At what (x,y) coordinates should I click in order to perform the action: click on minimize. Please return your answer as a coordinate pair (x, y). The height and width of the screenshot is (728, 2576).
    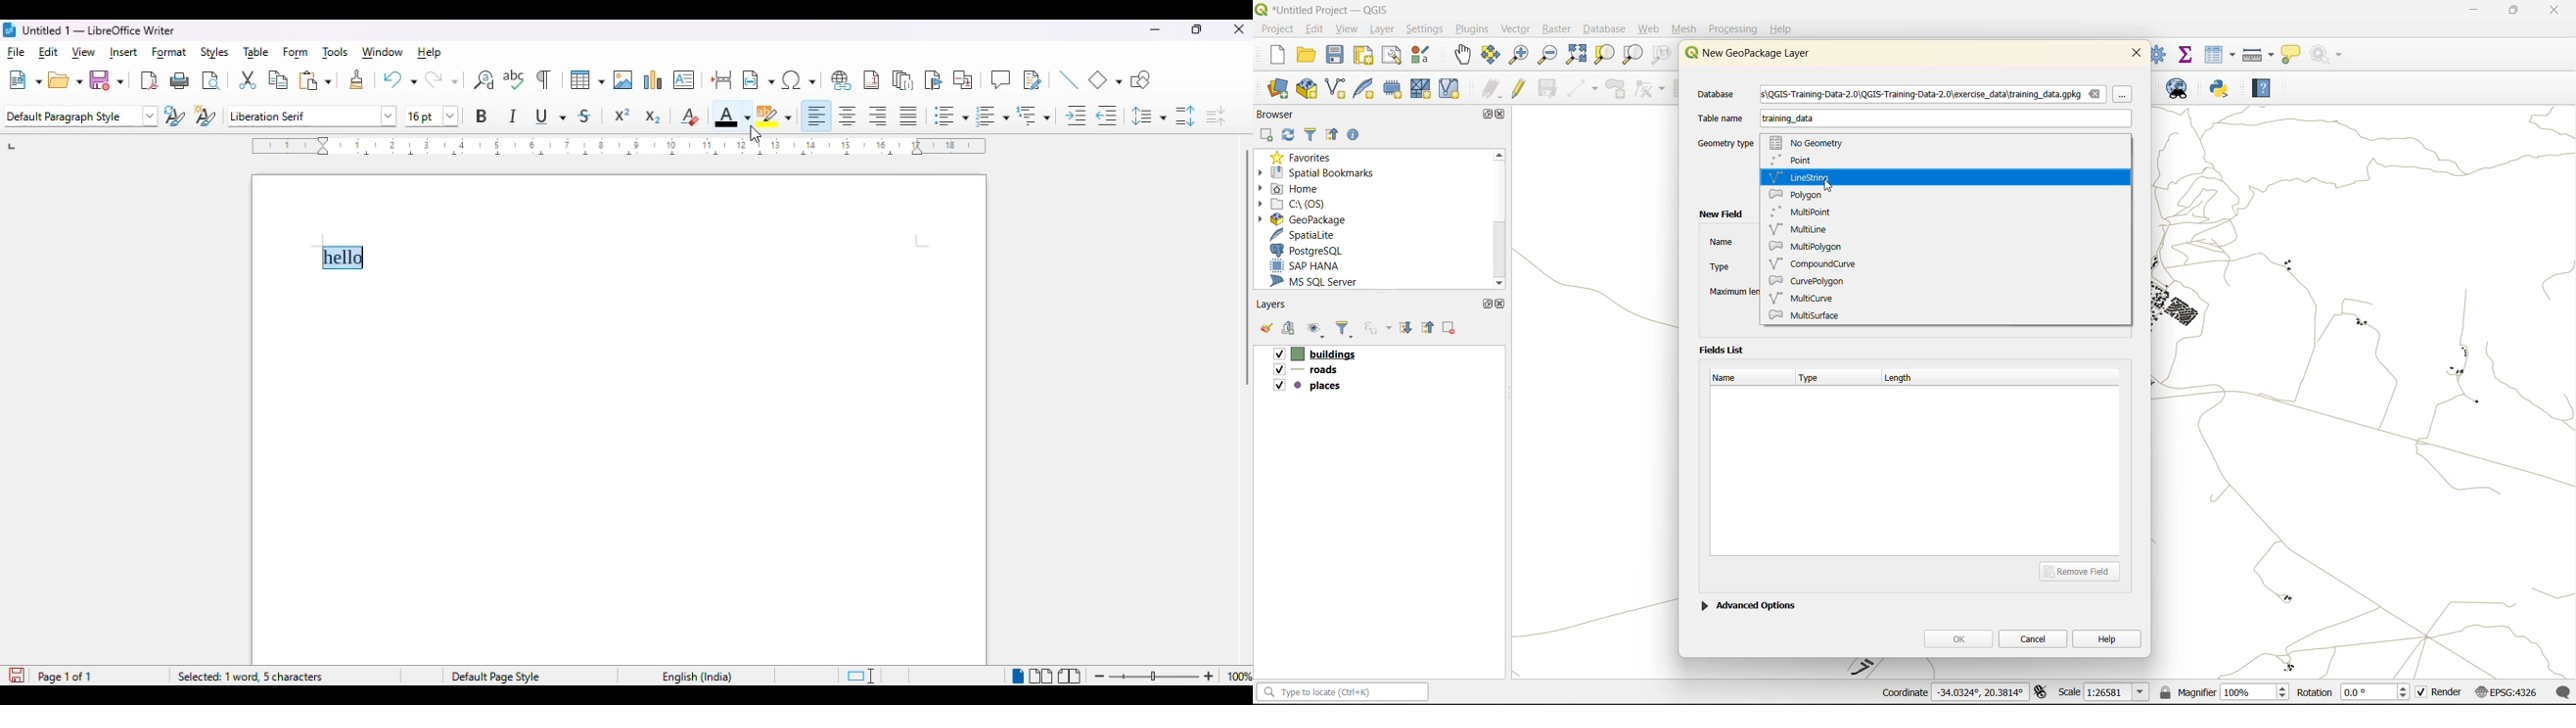
    Looking at the image, I should click on (2470, 12).